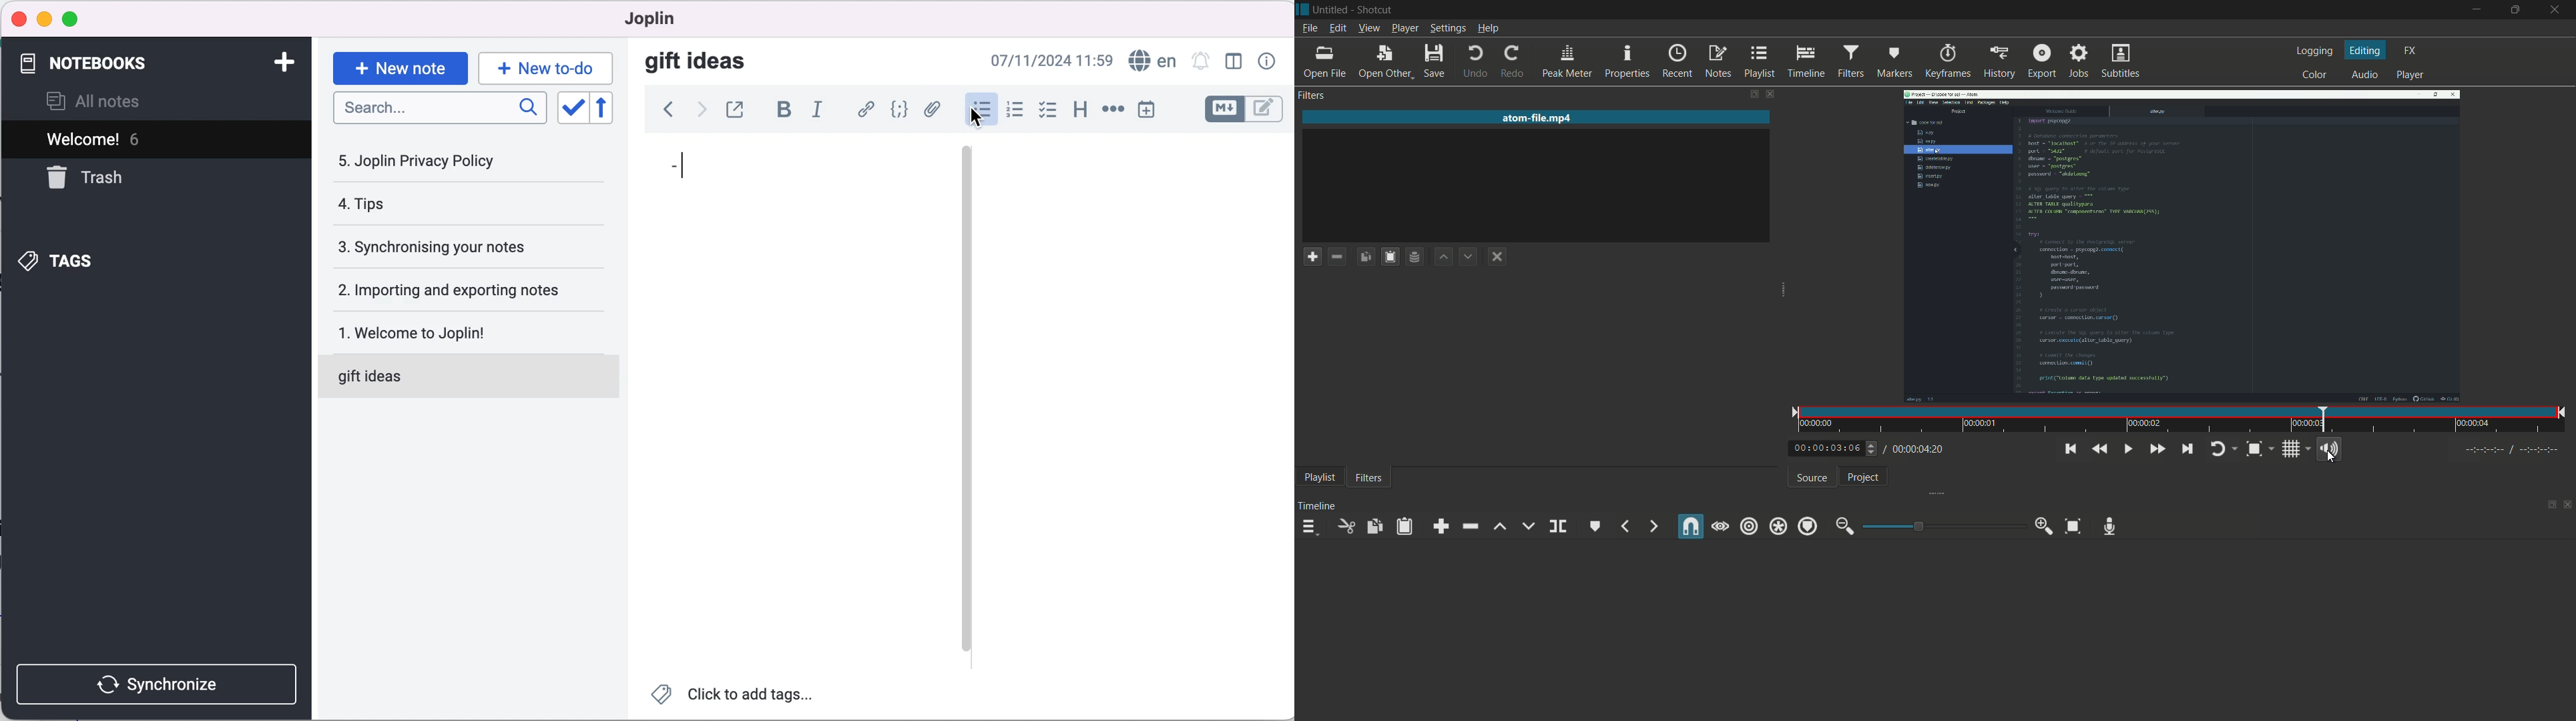 This screenshot has height=728, width=2576. Describe the element at coordinates (1538, 117) in the screenshot. I see `atom-file.mp4` at that location.